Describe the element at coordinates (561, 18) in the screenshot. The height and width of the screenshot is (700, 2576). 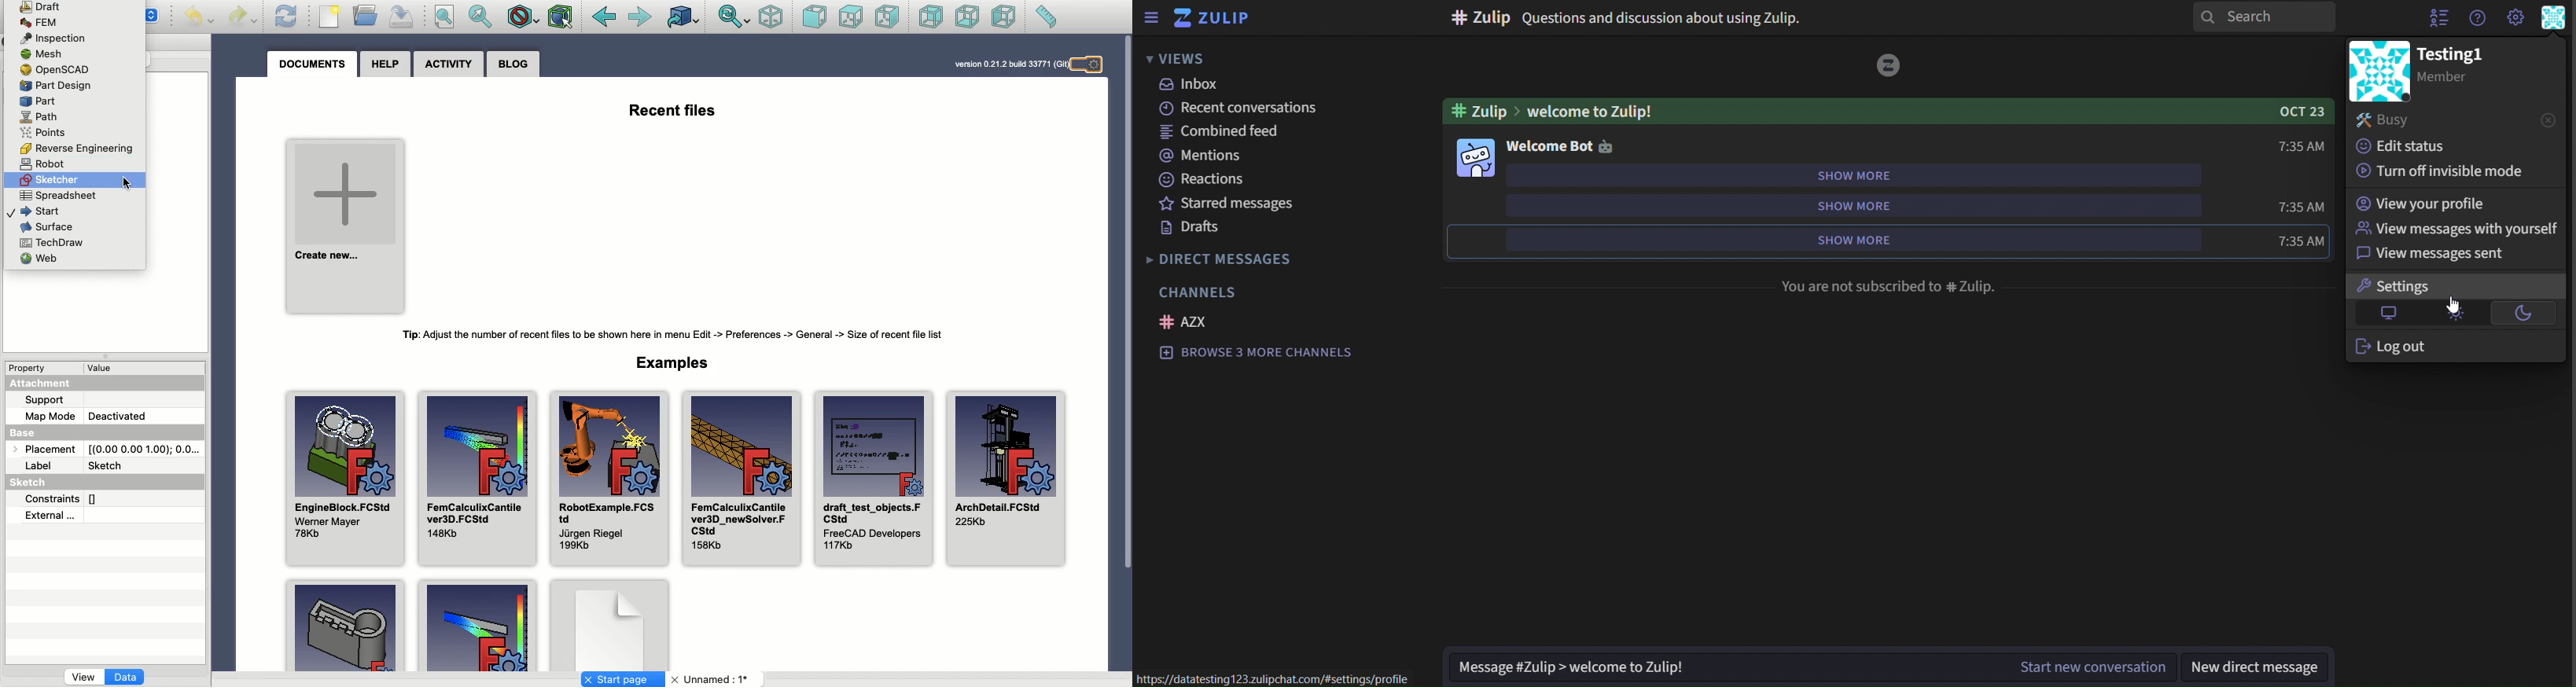
I see `Bounding box` at that location.